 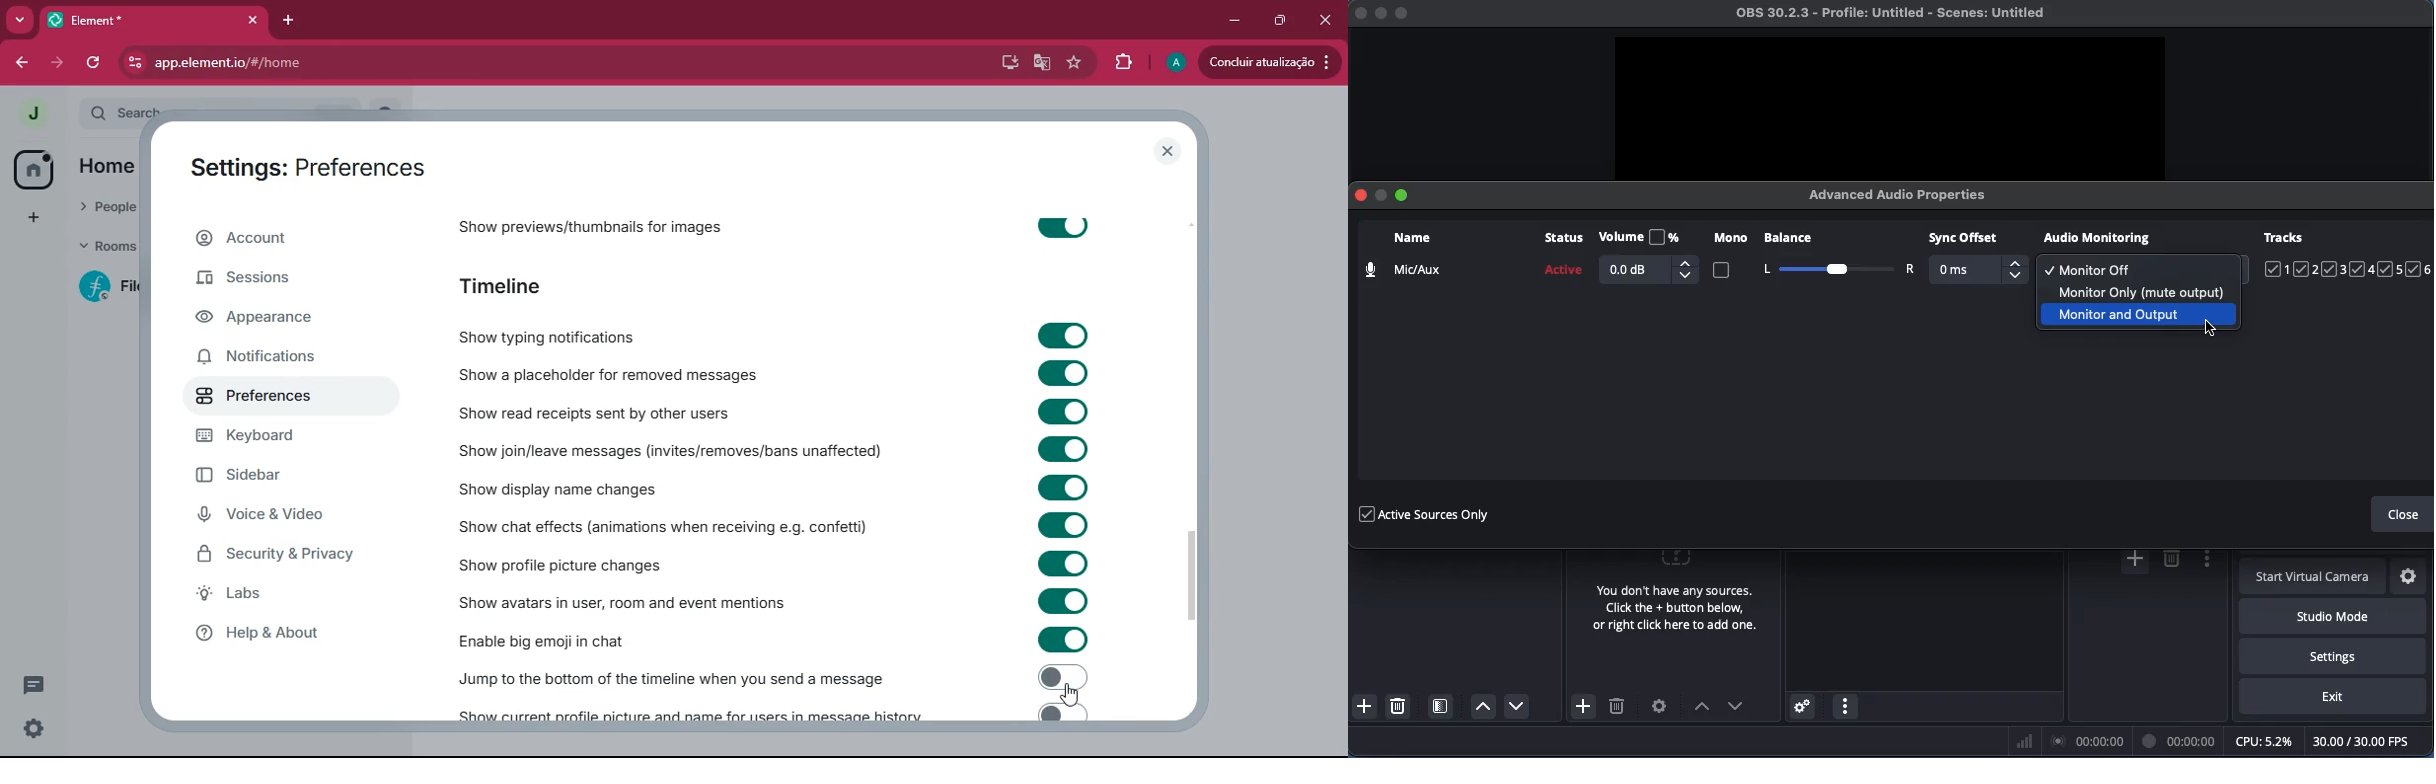 What do you see at coordinates (613, 372) in the screenshot?
I see `show a placeholder for removed messages` at bounding box center [613, 372].